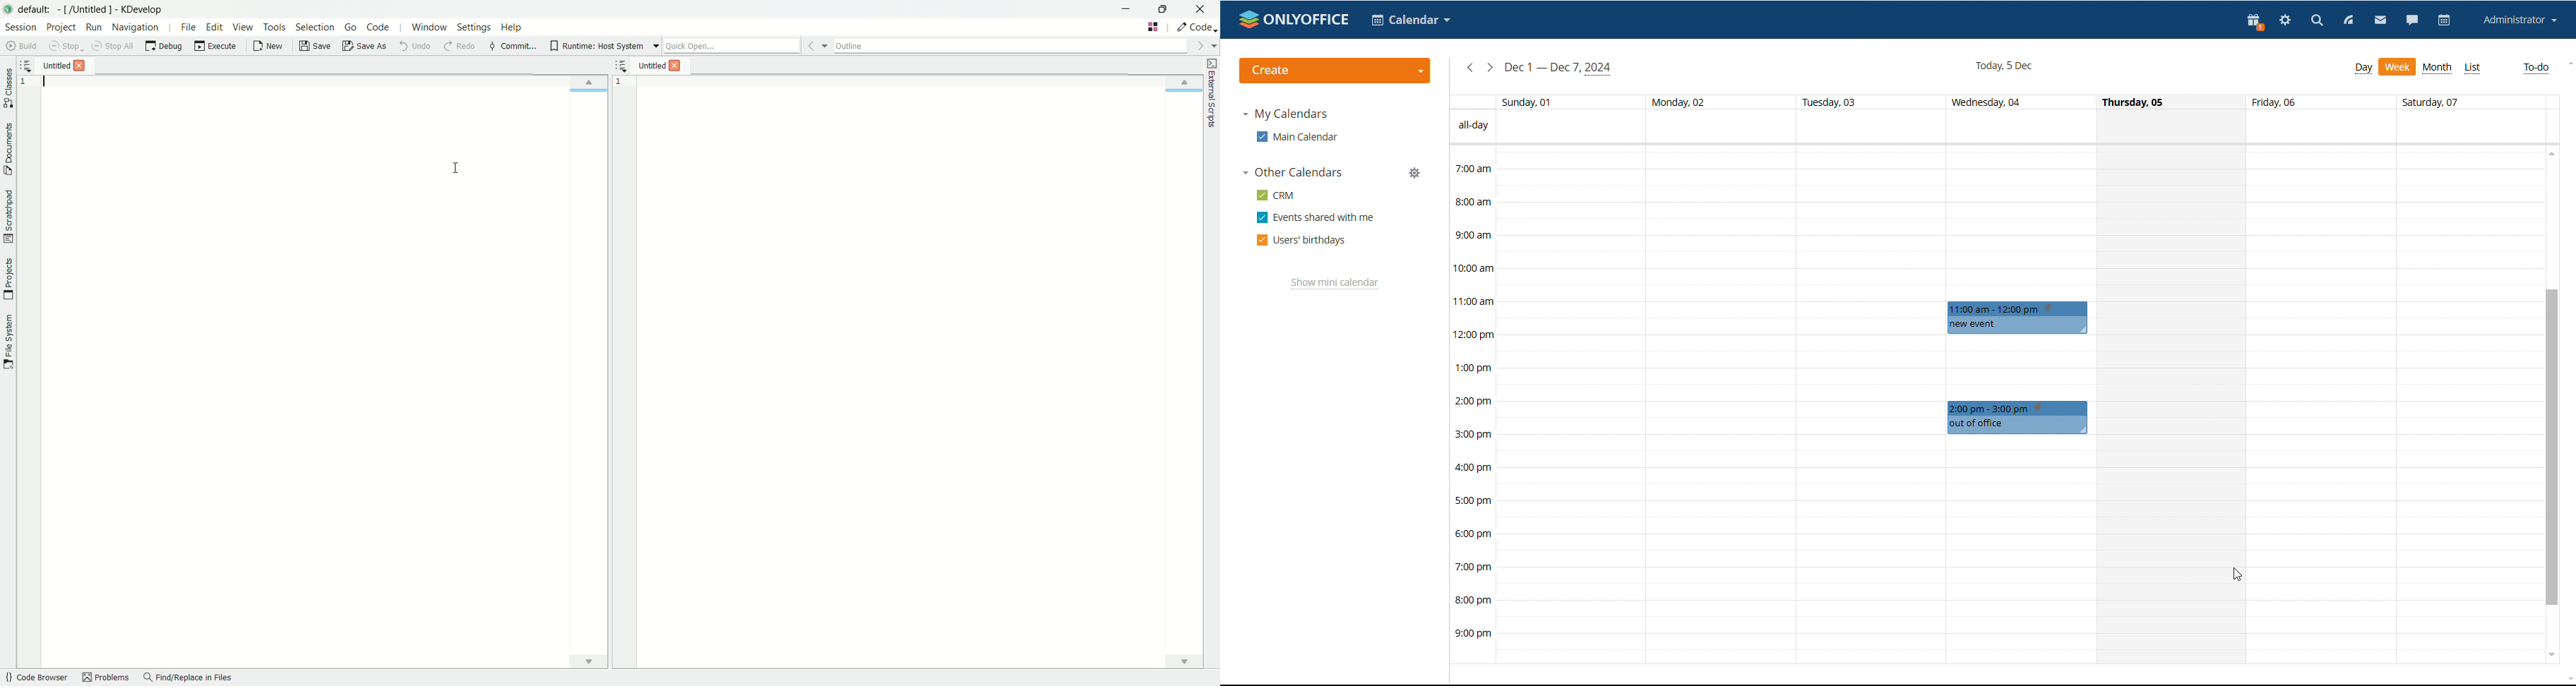 Image resolution: width=2576 pixels, height=700 pixels. What do you see at coordinates (22, 46) in the screenshot?
I see `build` at bounding box center [22, 46].